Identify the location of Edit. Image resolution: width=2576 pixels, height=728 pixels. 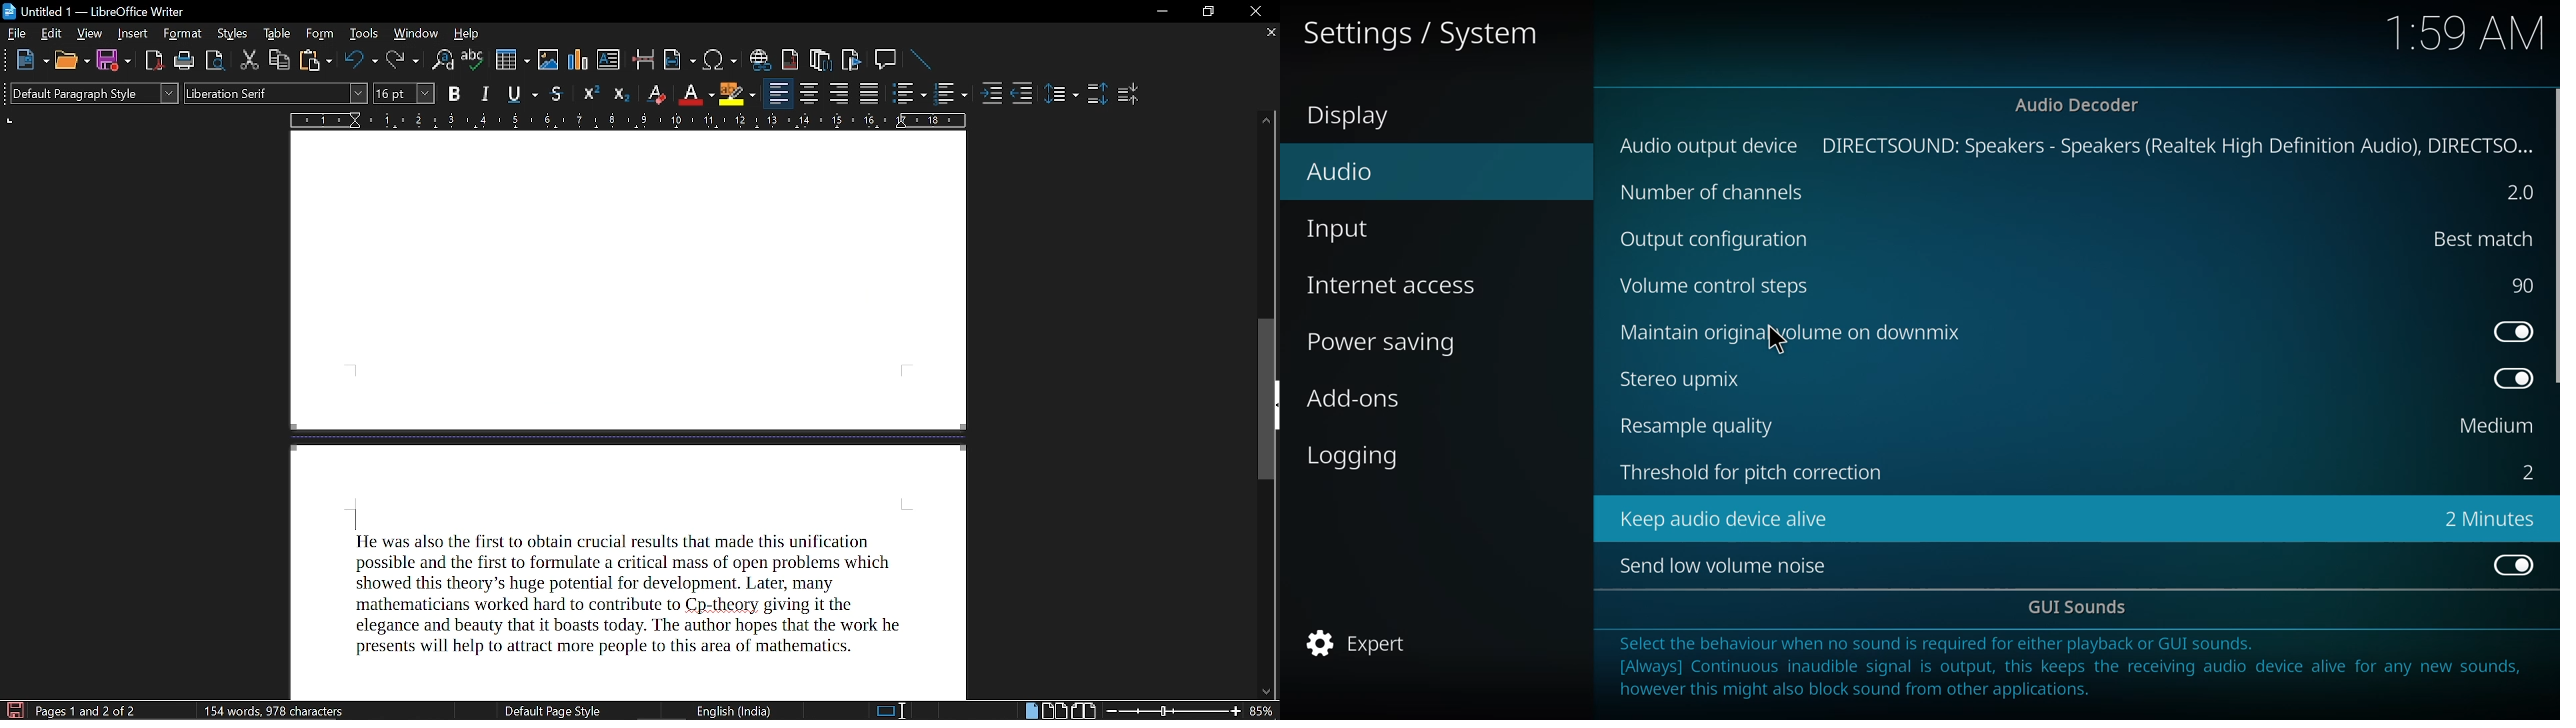
(50, 35).